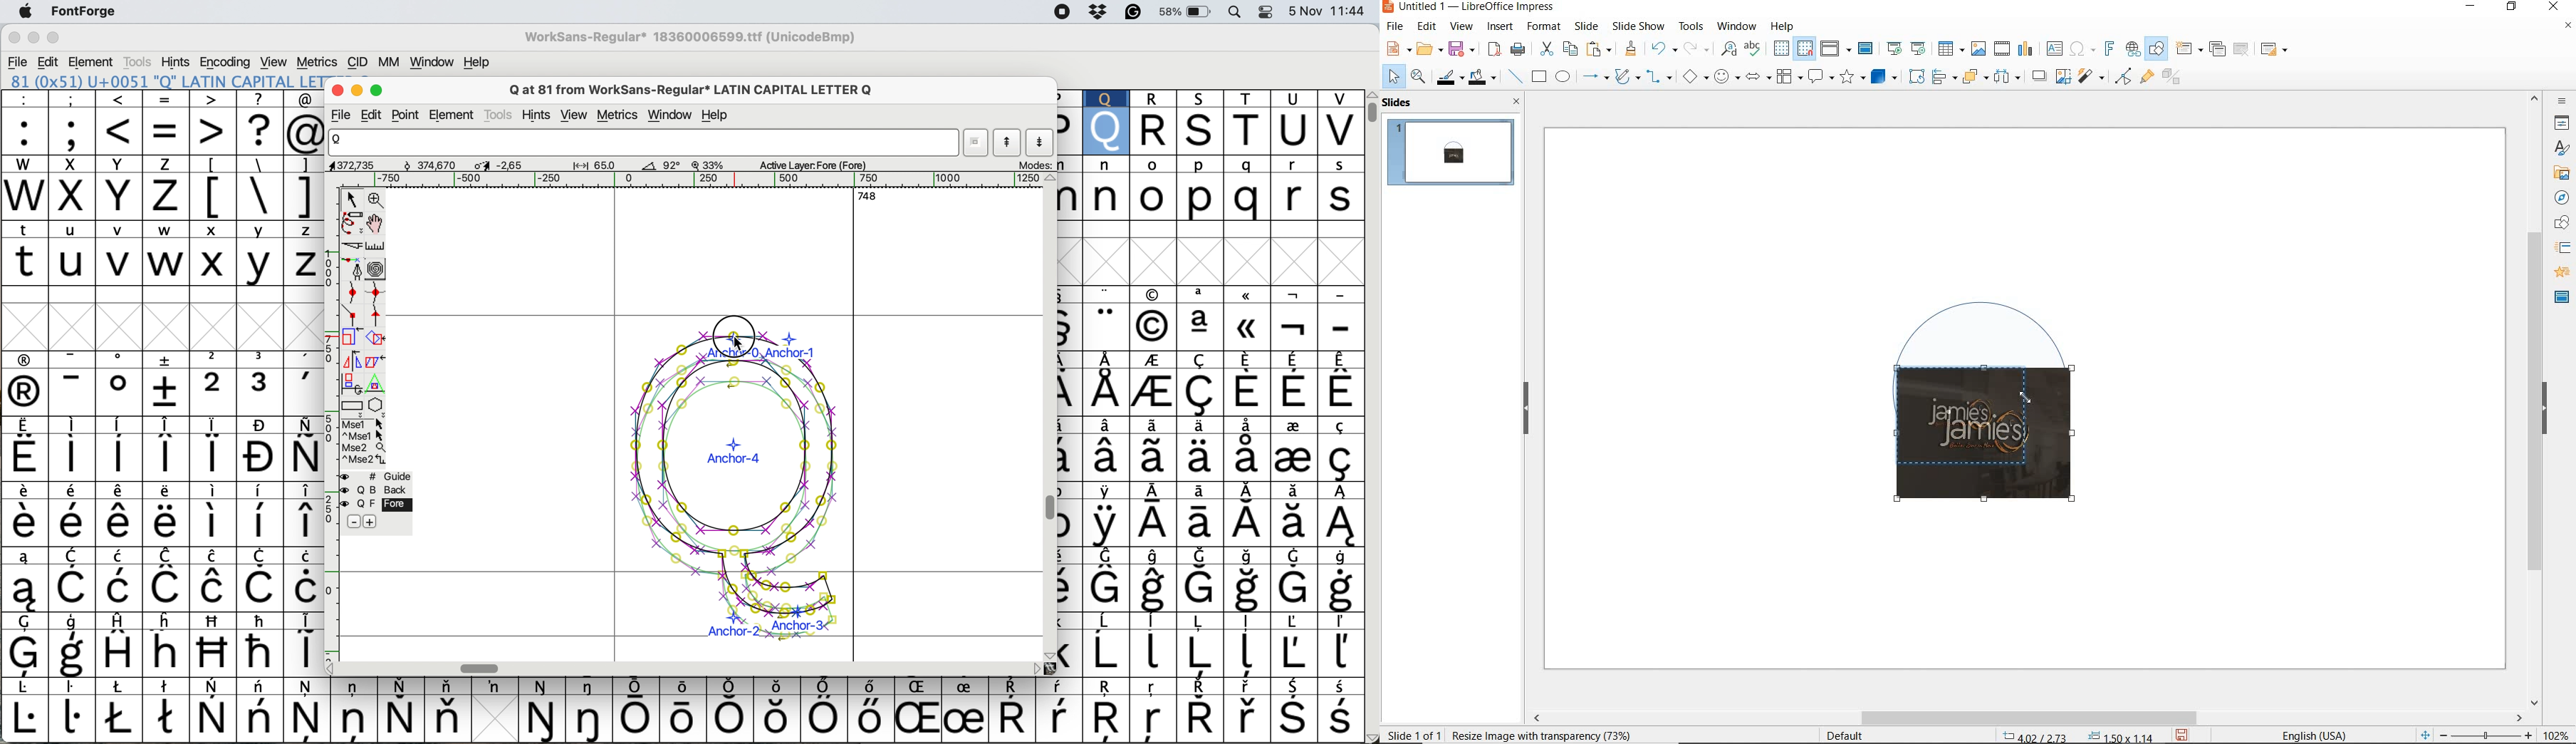  What do you see at coordinates (1846, 735) in the screenshot?
I see `Default` at bounding box center [1846, 735].